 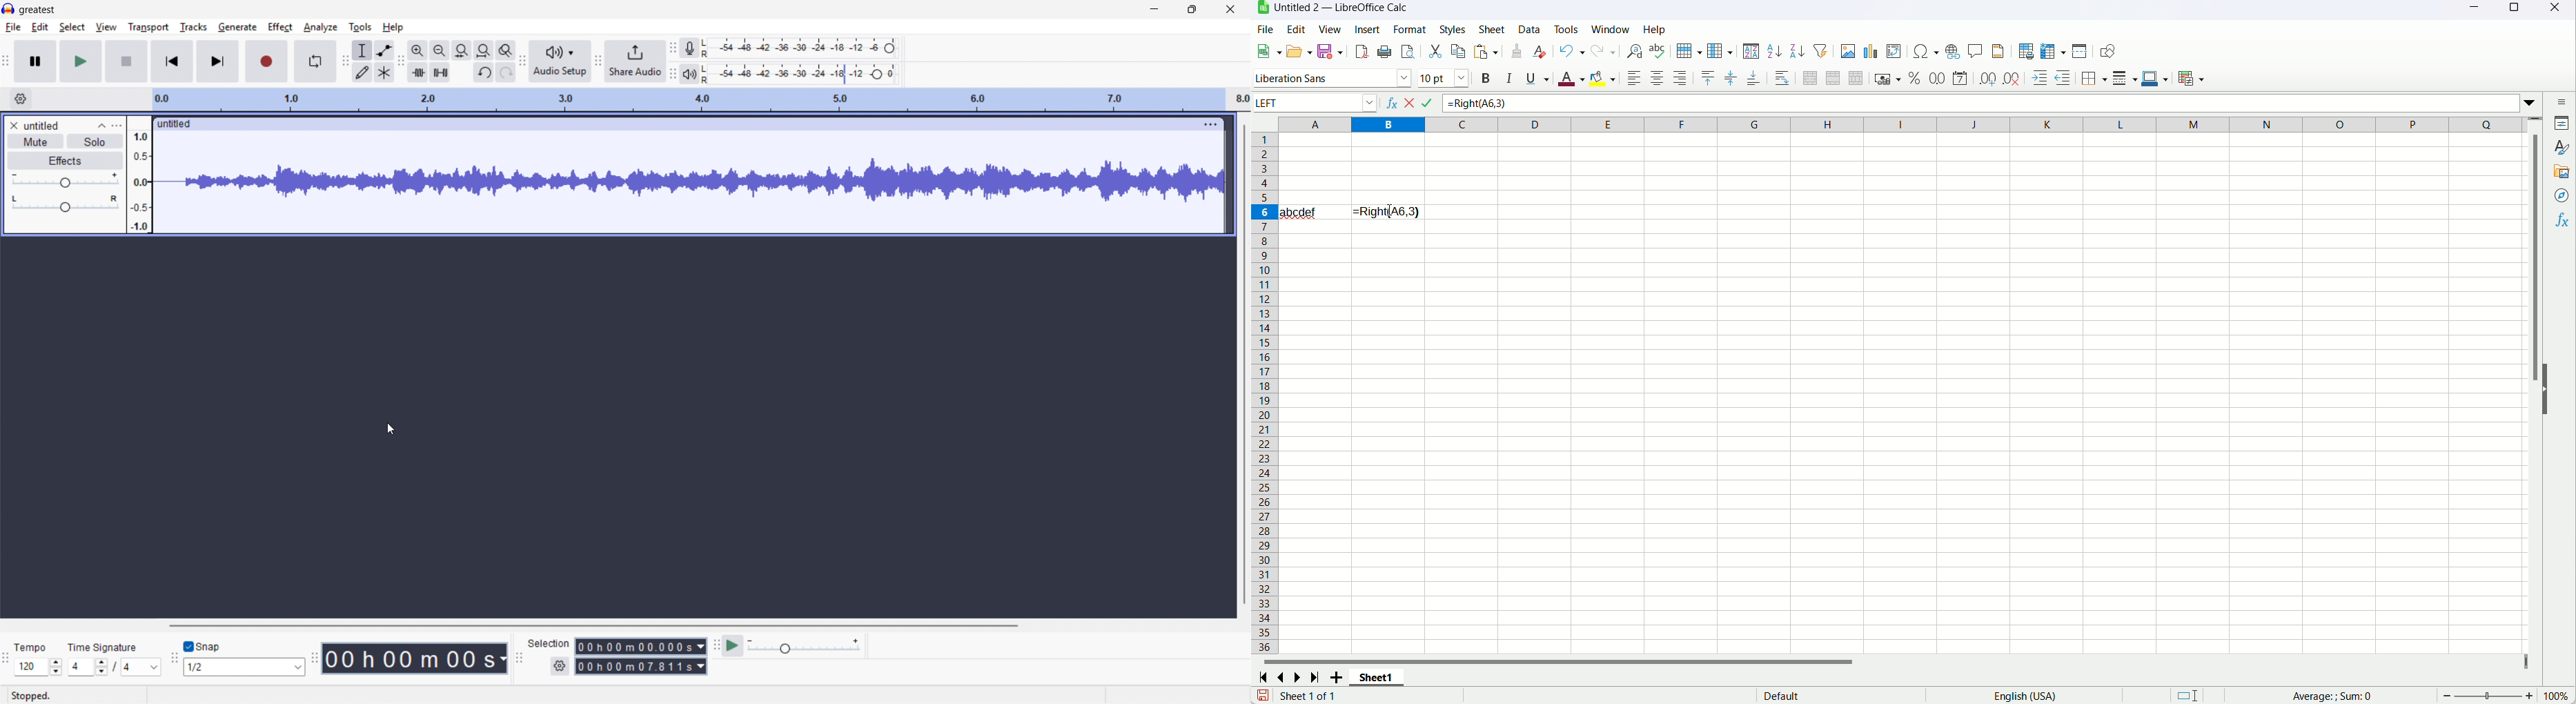 What do you see at coordinates (2547, 391) in the screenshot?
I see `hide` at bounding box center [2547, 391].